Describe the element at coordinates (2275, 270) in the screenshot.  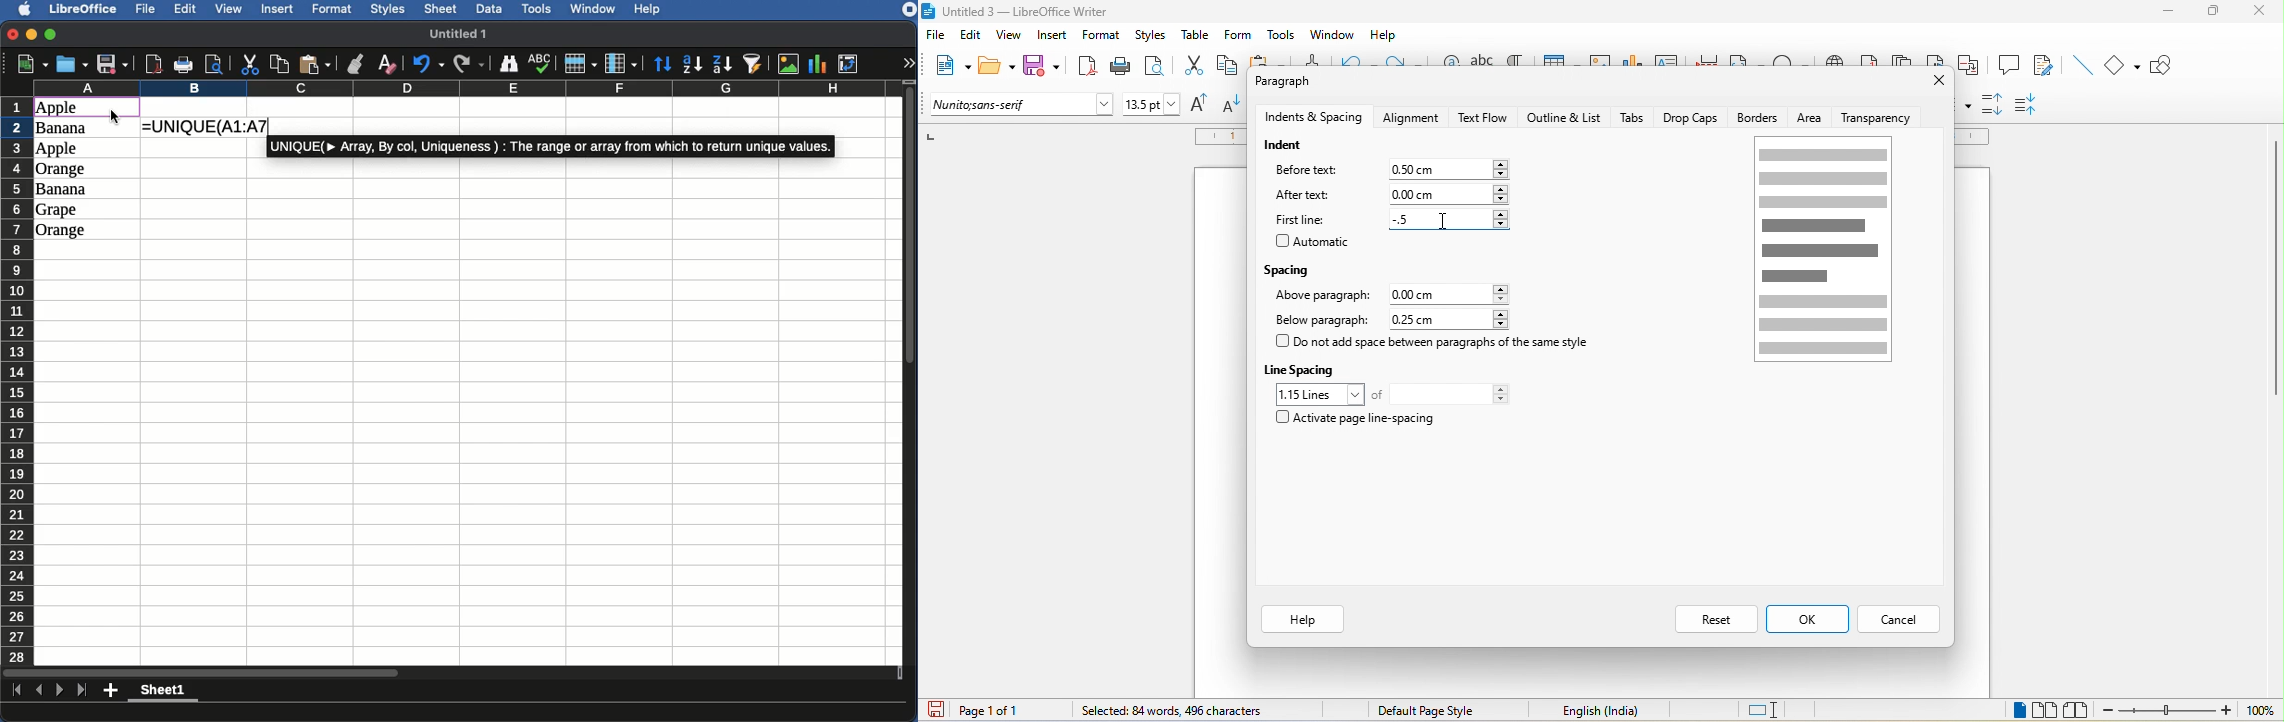
I see `vertical scroll bar` at that location.